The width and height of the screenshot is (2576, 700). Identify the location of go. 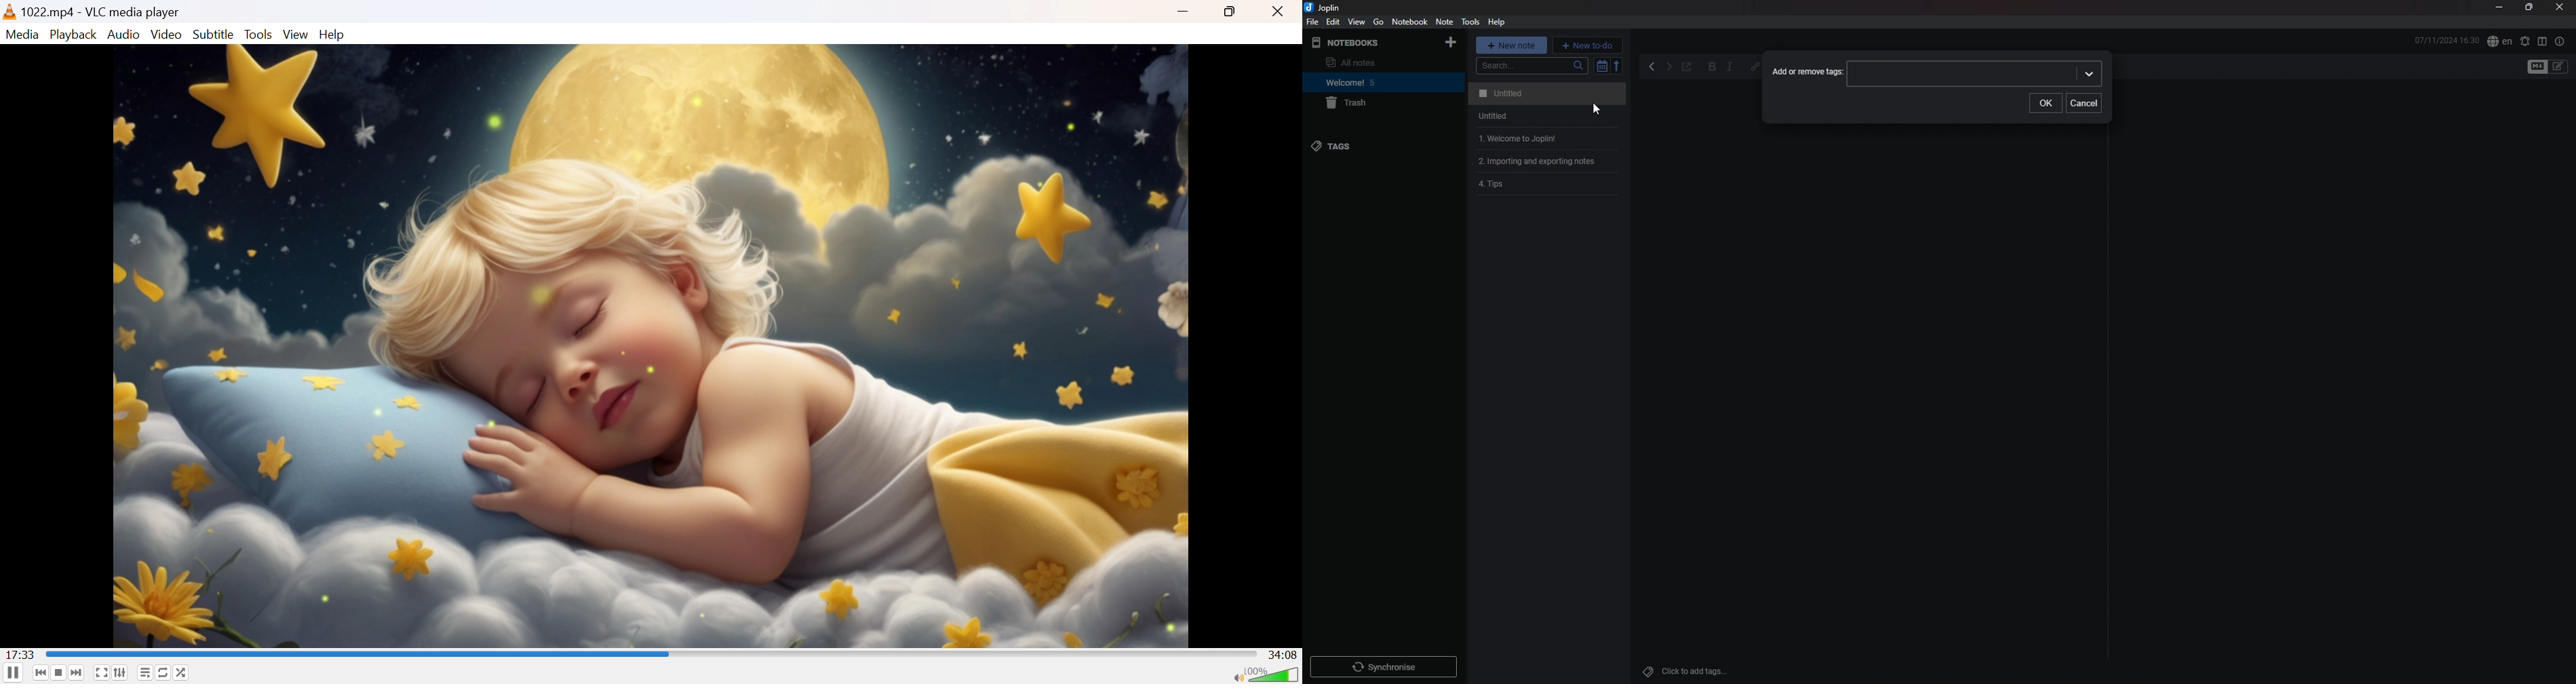
(1379, 21).